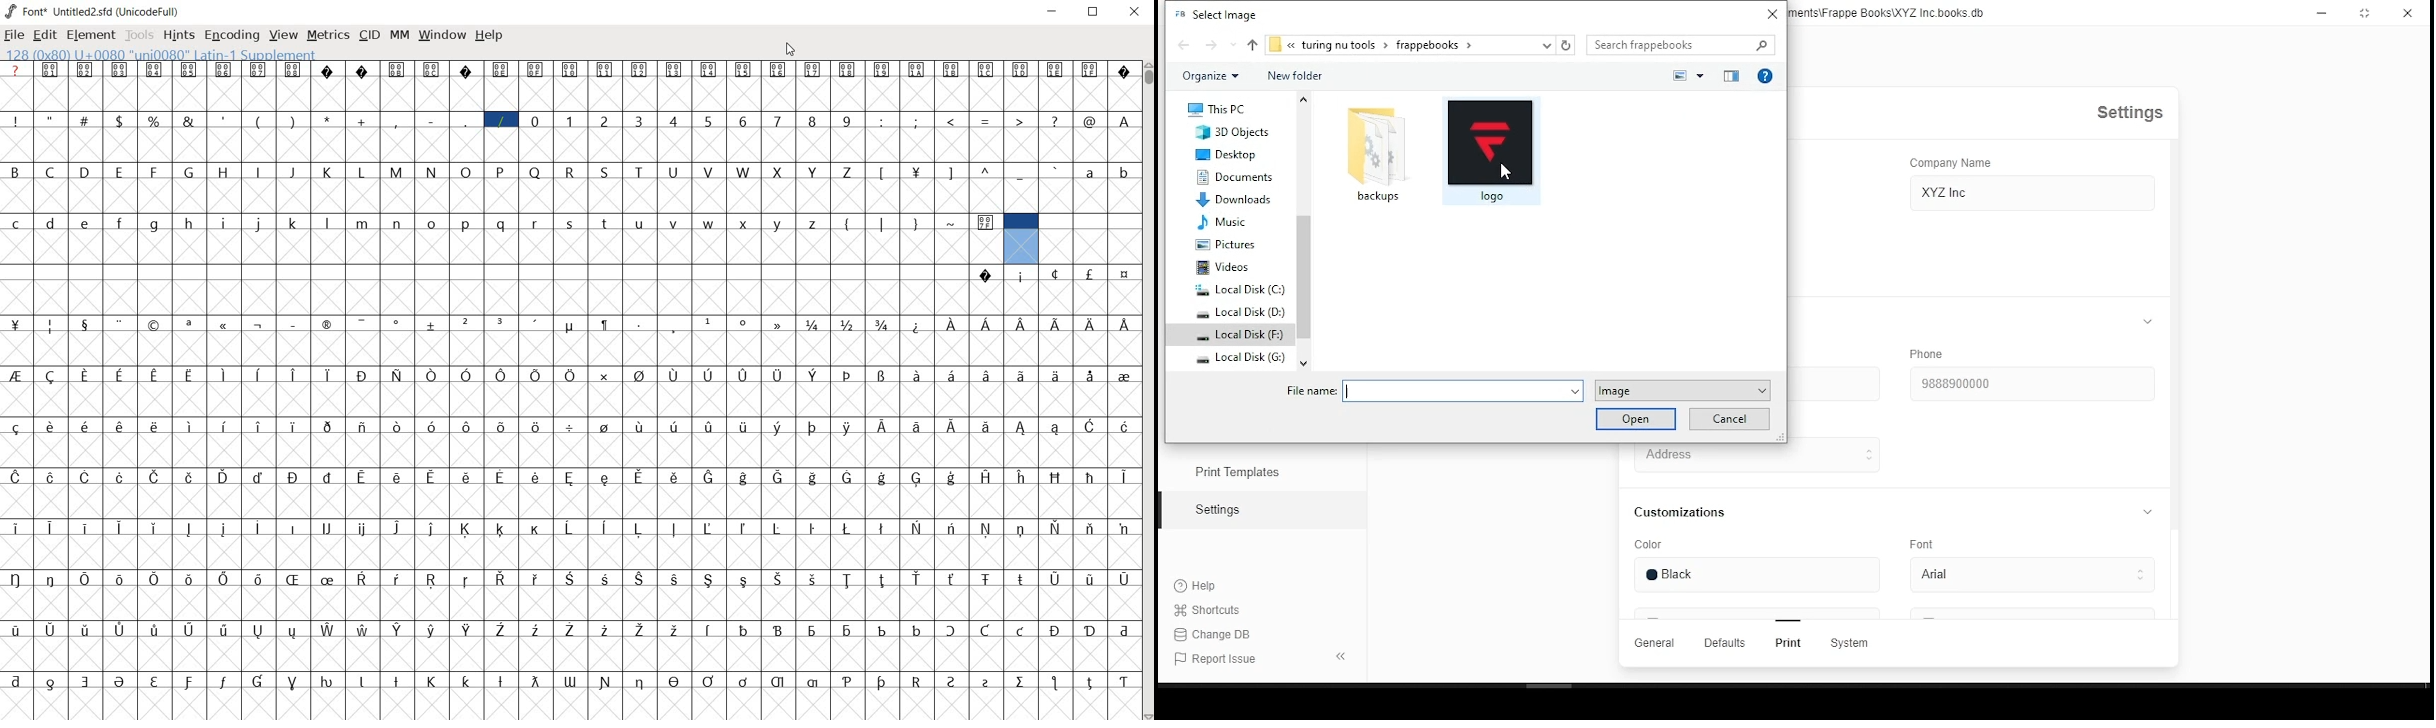 Image resolution: width=2436 pixels, height=728 pixels. I want to click on i, so click(224, 222).